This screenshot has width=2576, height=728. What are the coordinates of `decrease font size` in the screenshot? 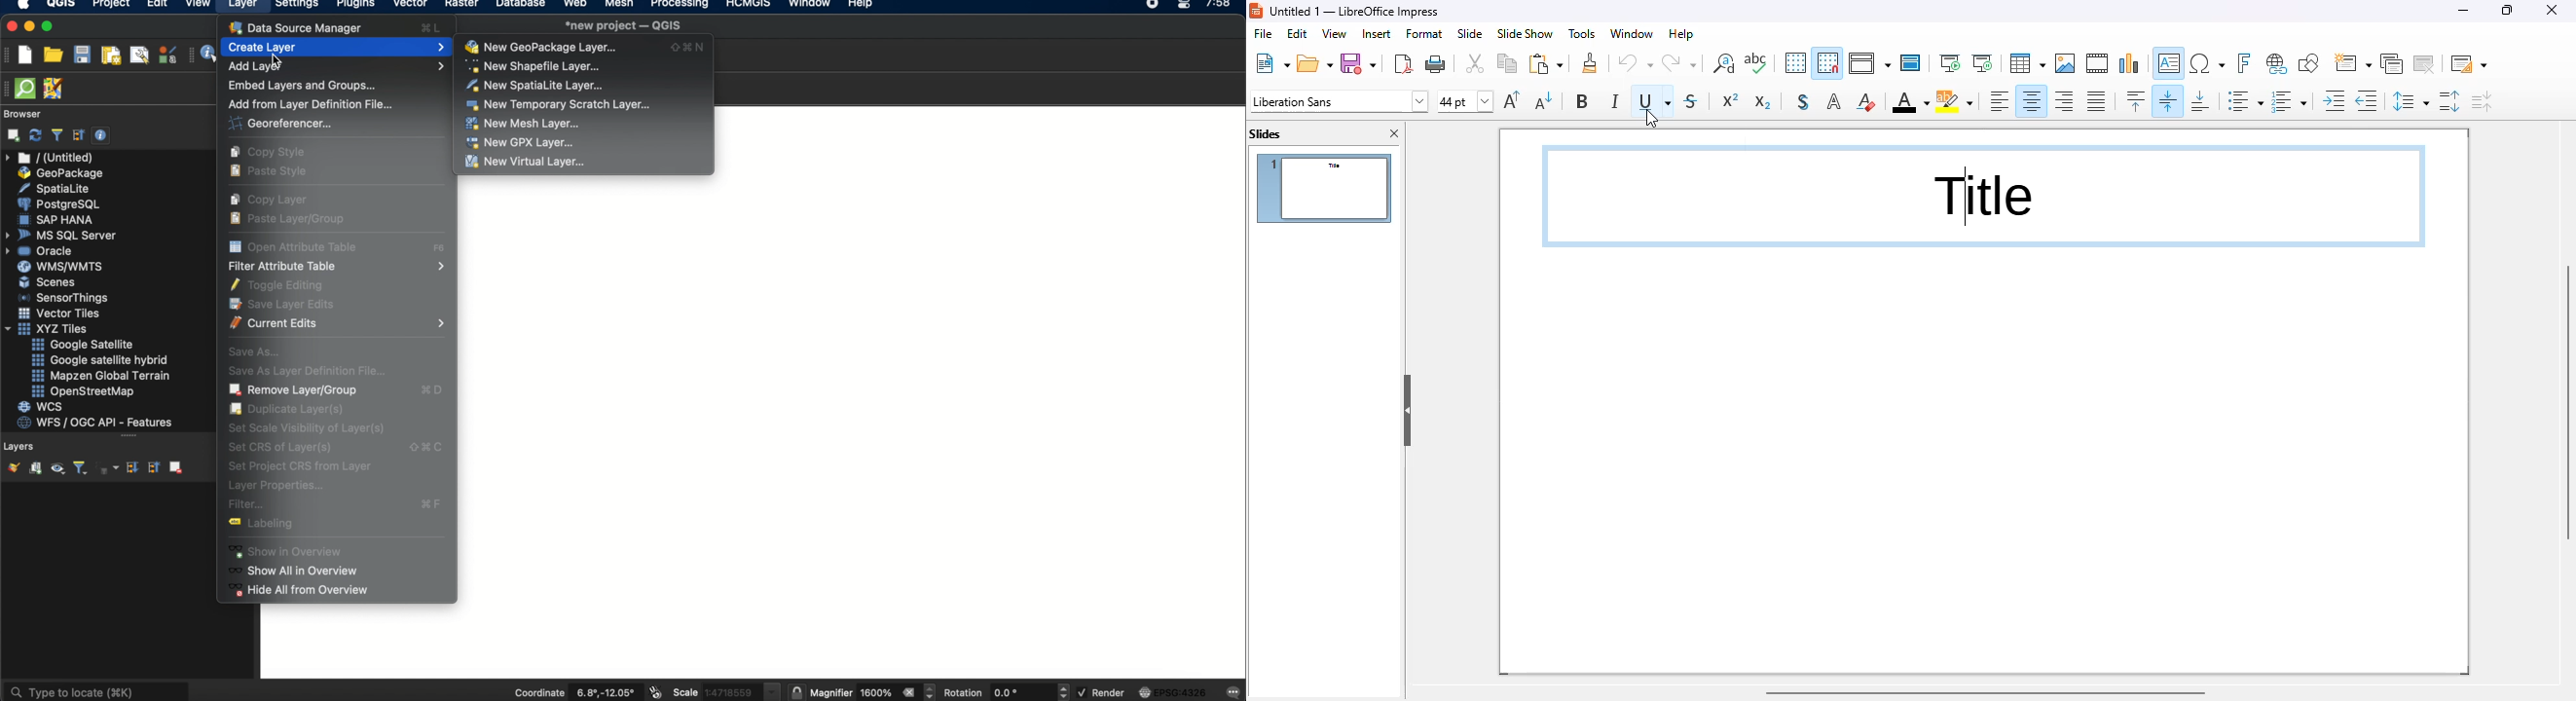 It's located at (1544, 99).